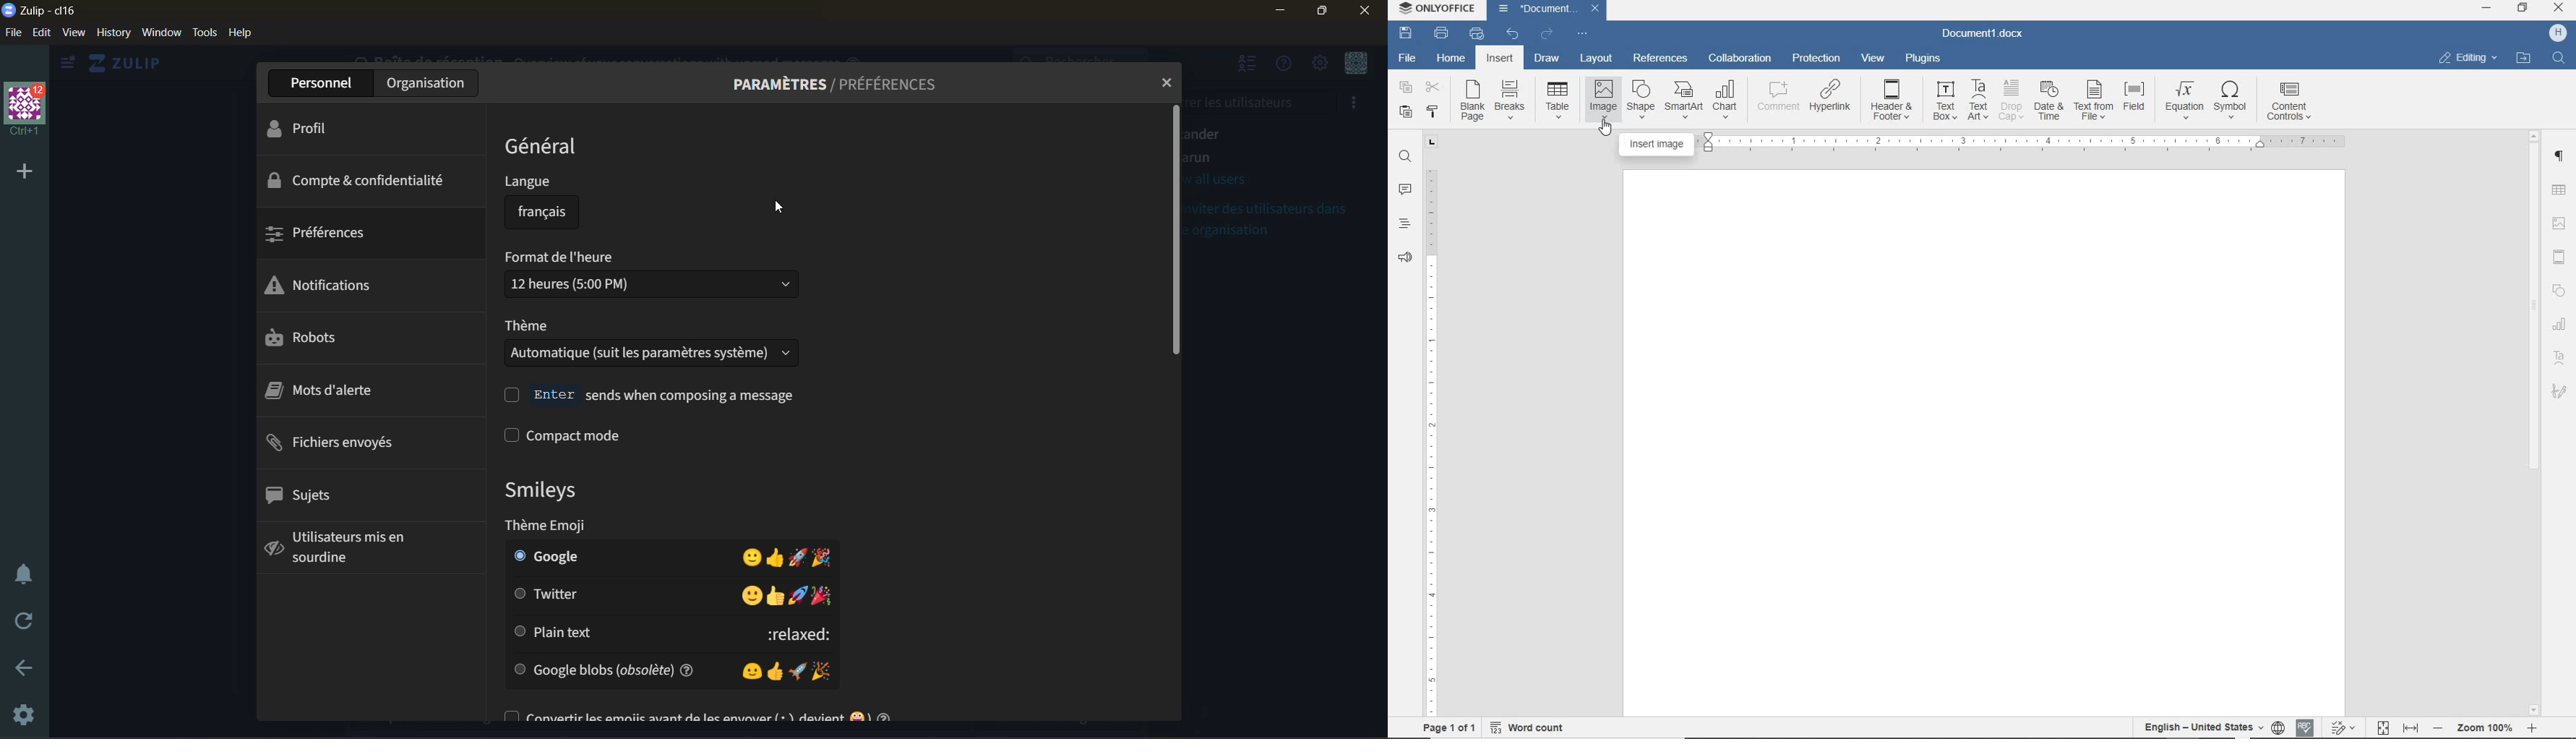 Image resolution: width=2576 pixels, height=756 pixels. I want to click on selected language, so click(533, 213).